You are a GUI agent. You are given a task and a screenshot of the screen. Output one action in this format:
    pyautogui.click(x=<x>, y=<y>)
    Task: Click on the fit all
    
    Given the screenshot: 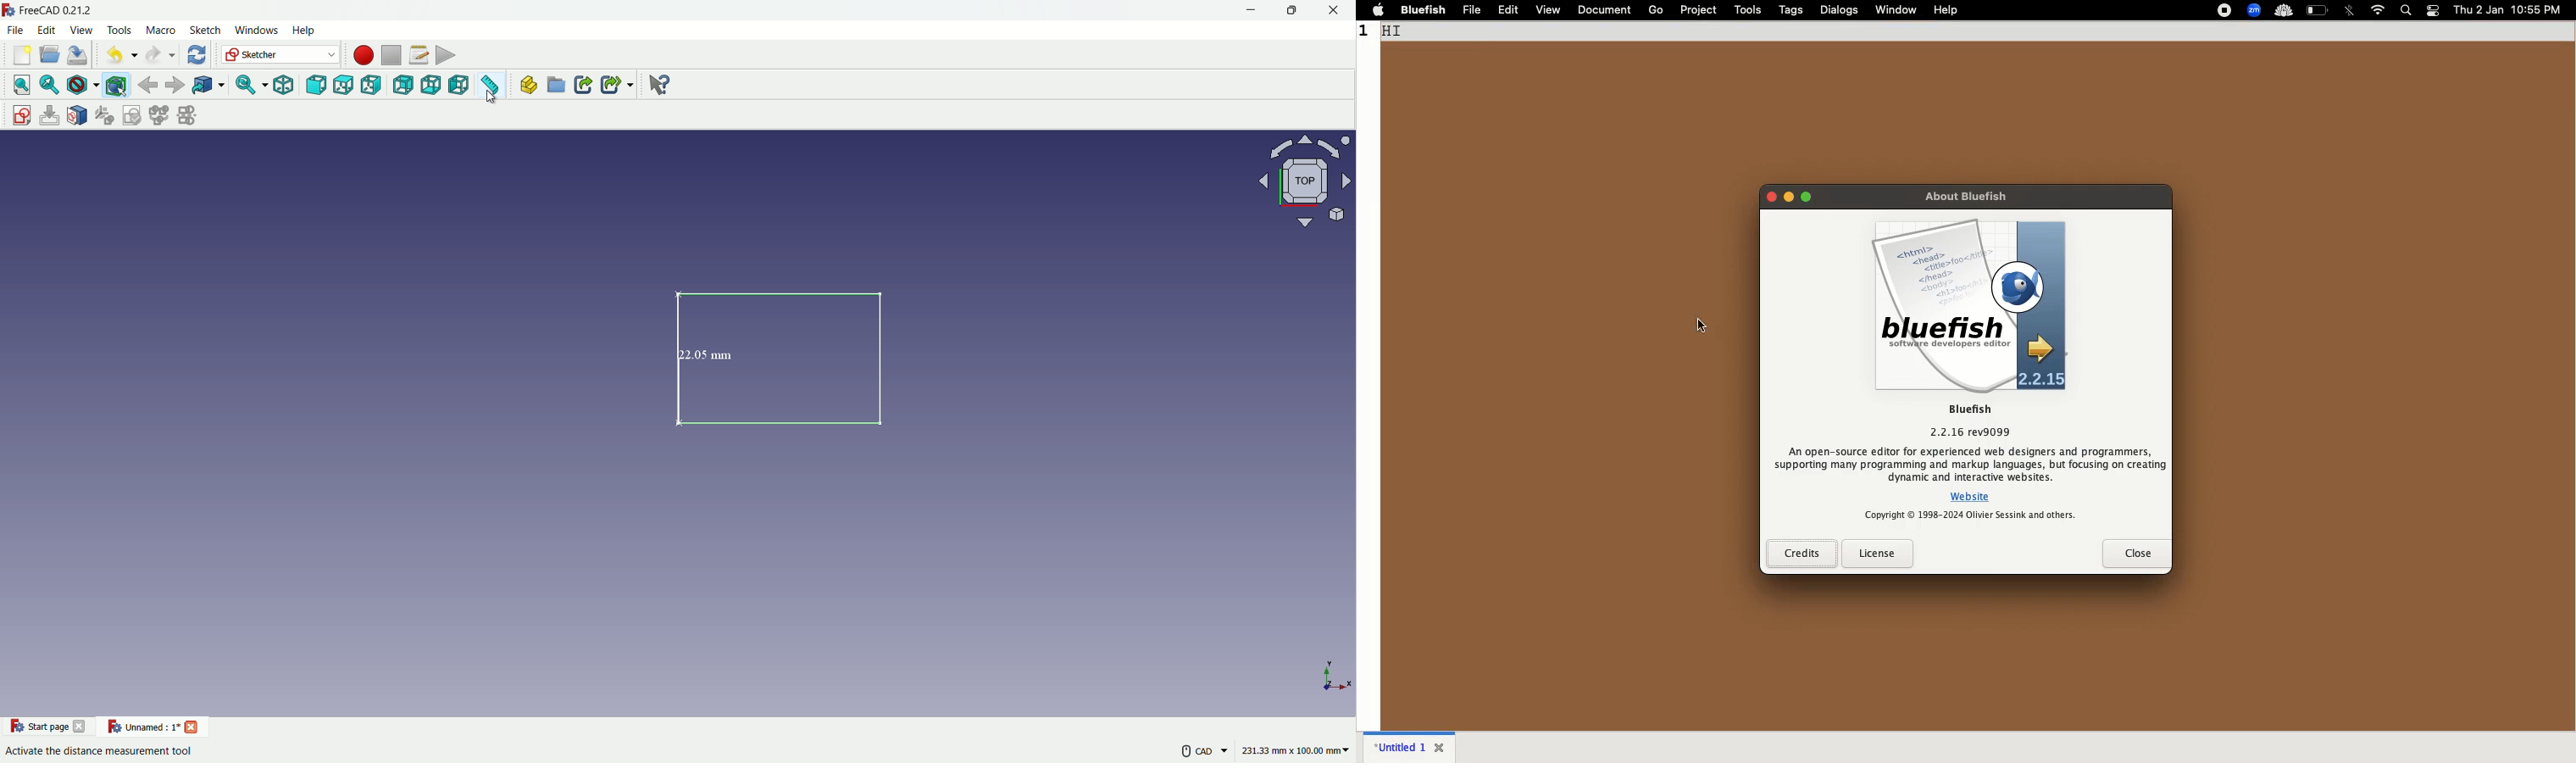 What is the action you would take?
    pyautogui.click(x=18, y=85)
    